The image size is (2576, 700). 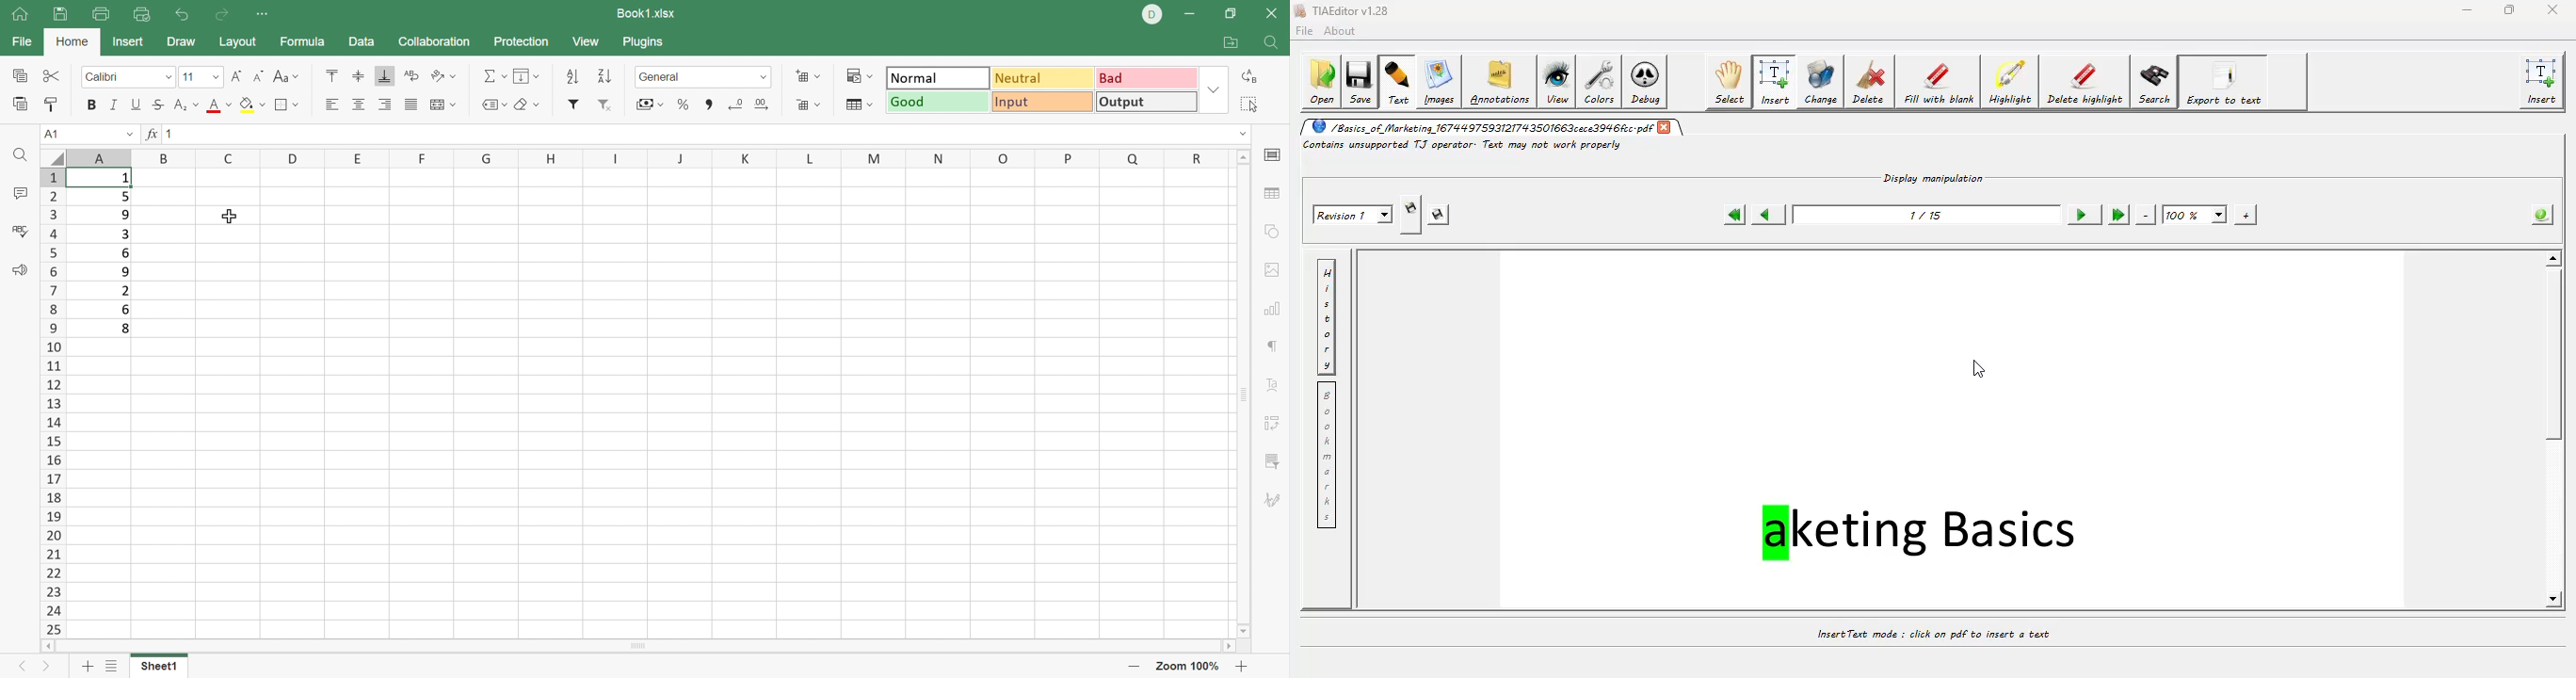 I want to click on File, so click(x=22, y=41).